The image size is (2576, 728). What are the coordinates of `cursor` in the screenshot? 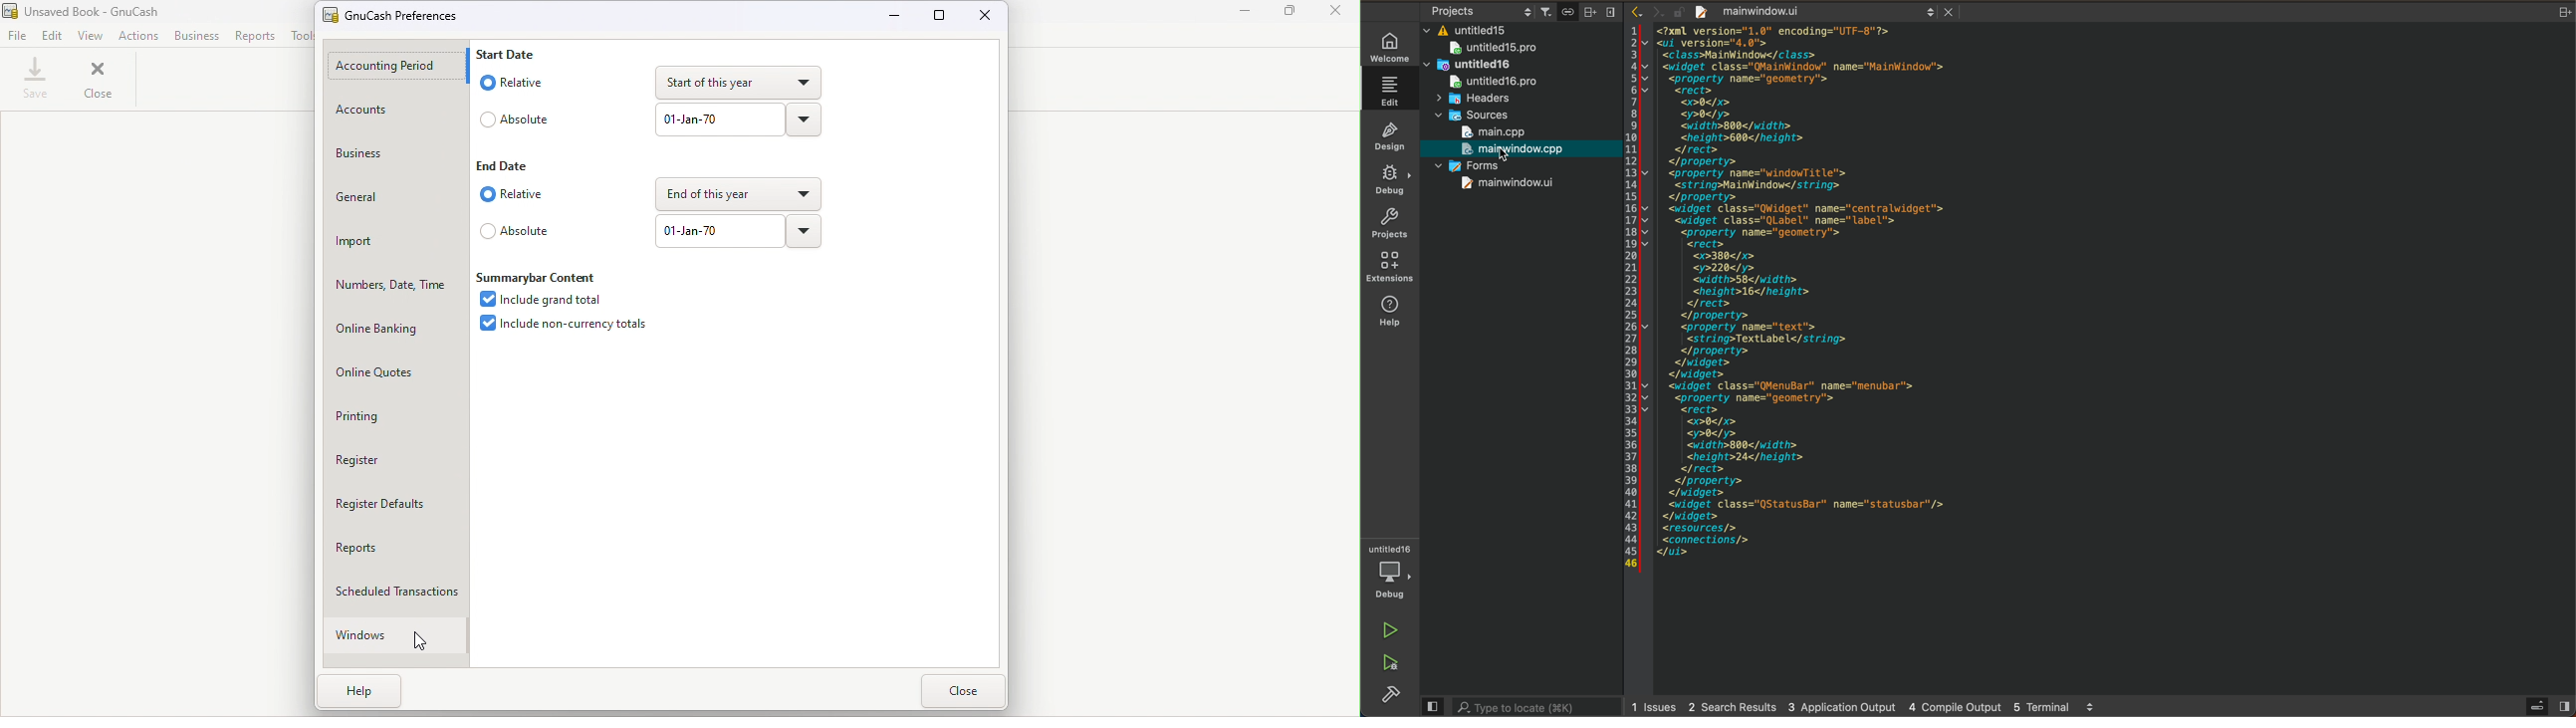 It's located at (419, 641).